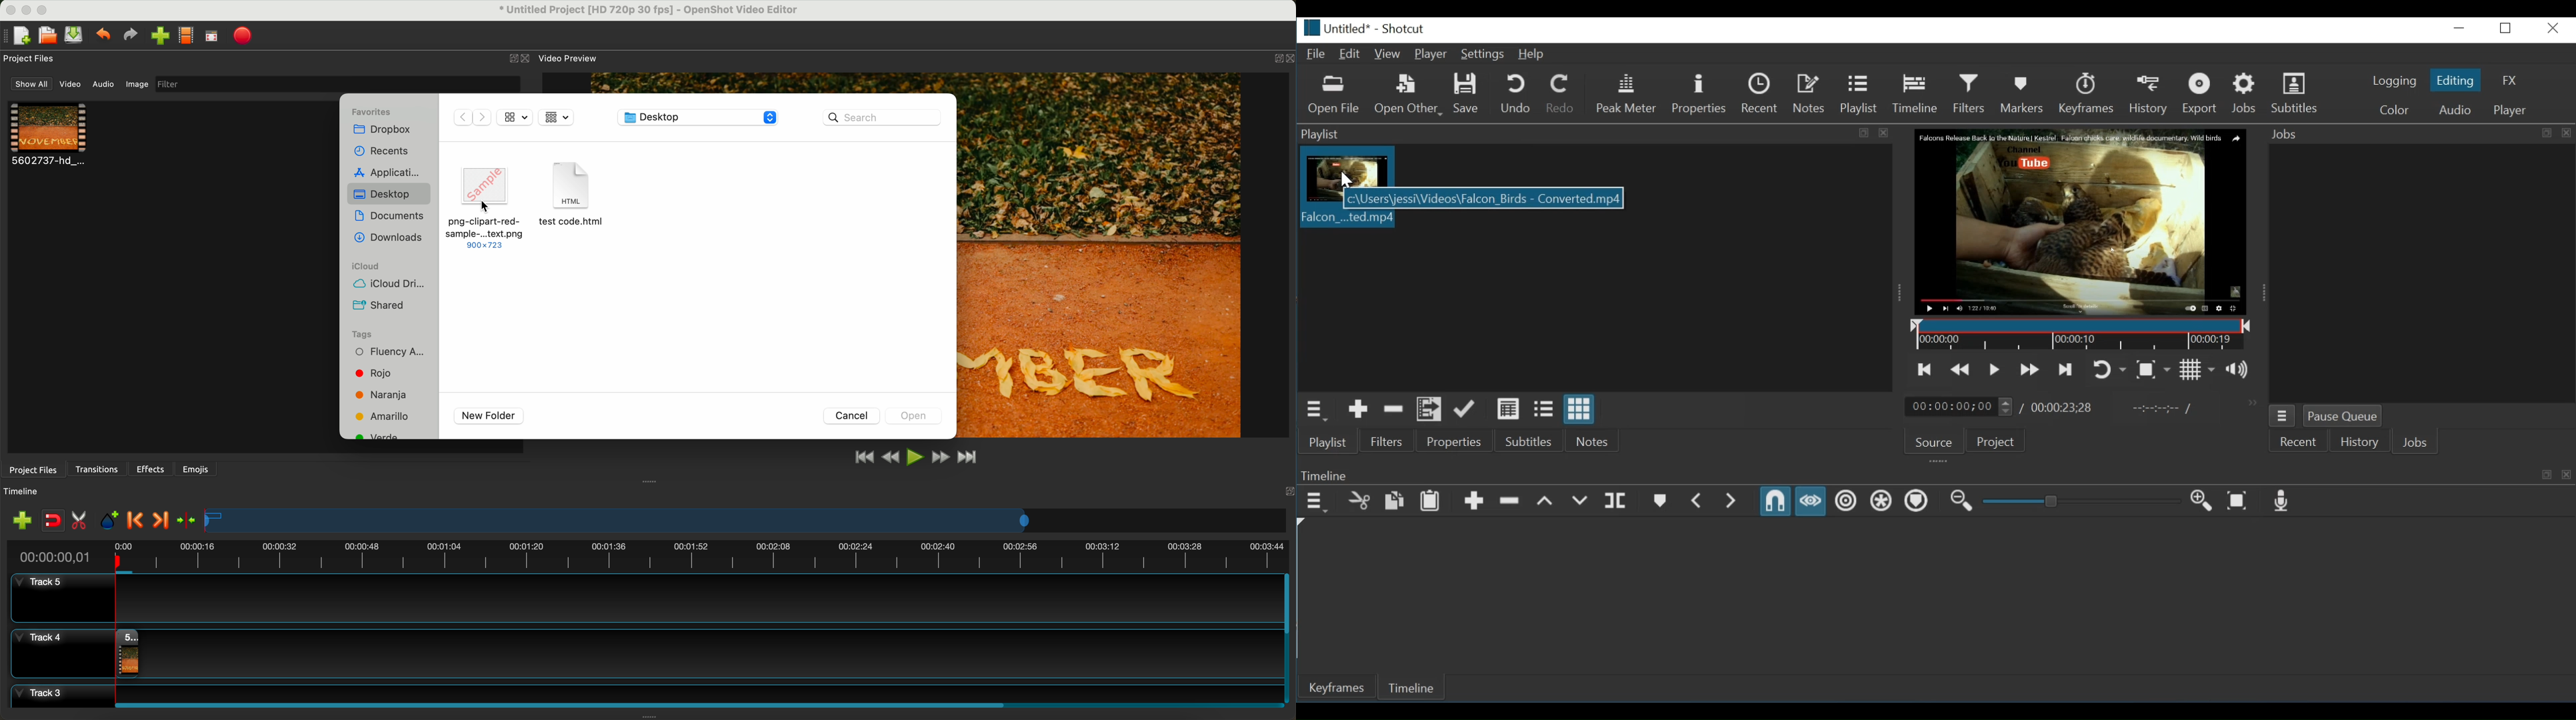 This screenshot has height=728, width=2576. Describe the element at coordinates (2395, 109) in the screenshot. I see `Color` at that location.